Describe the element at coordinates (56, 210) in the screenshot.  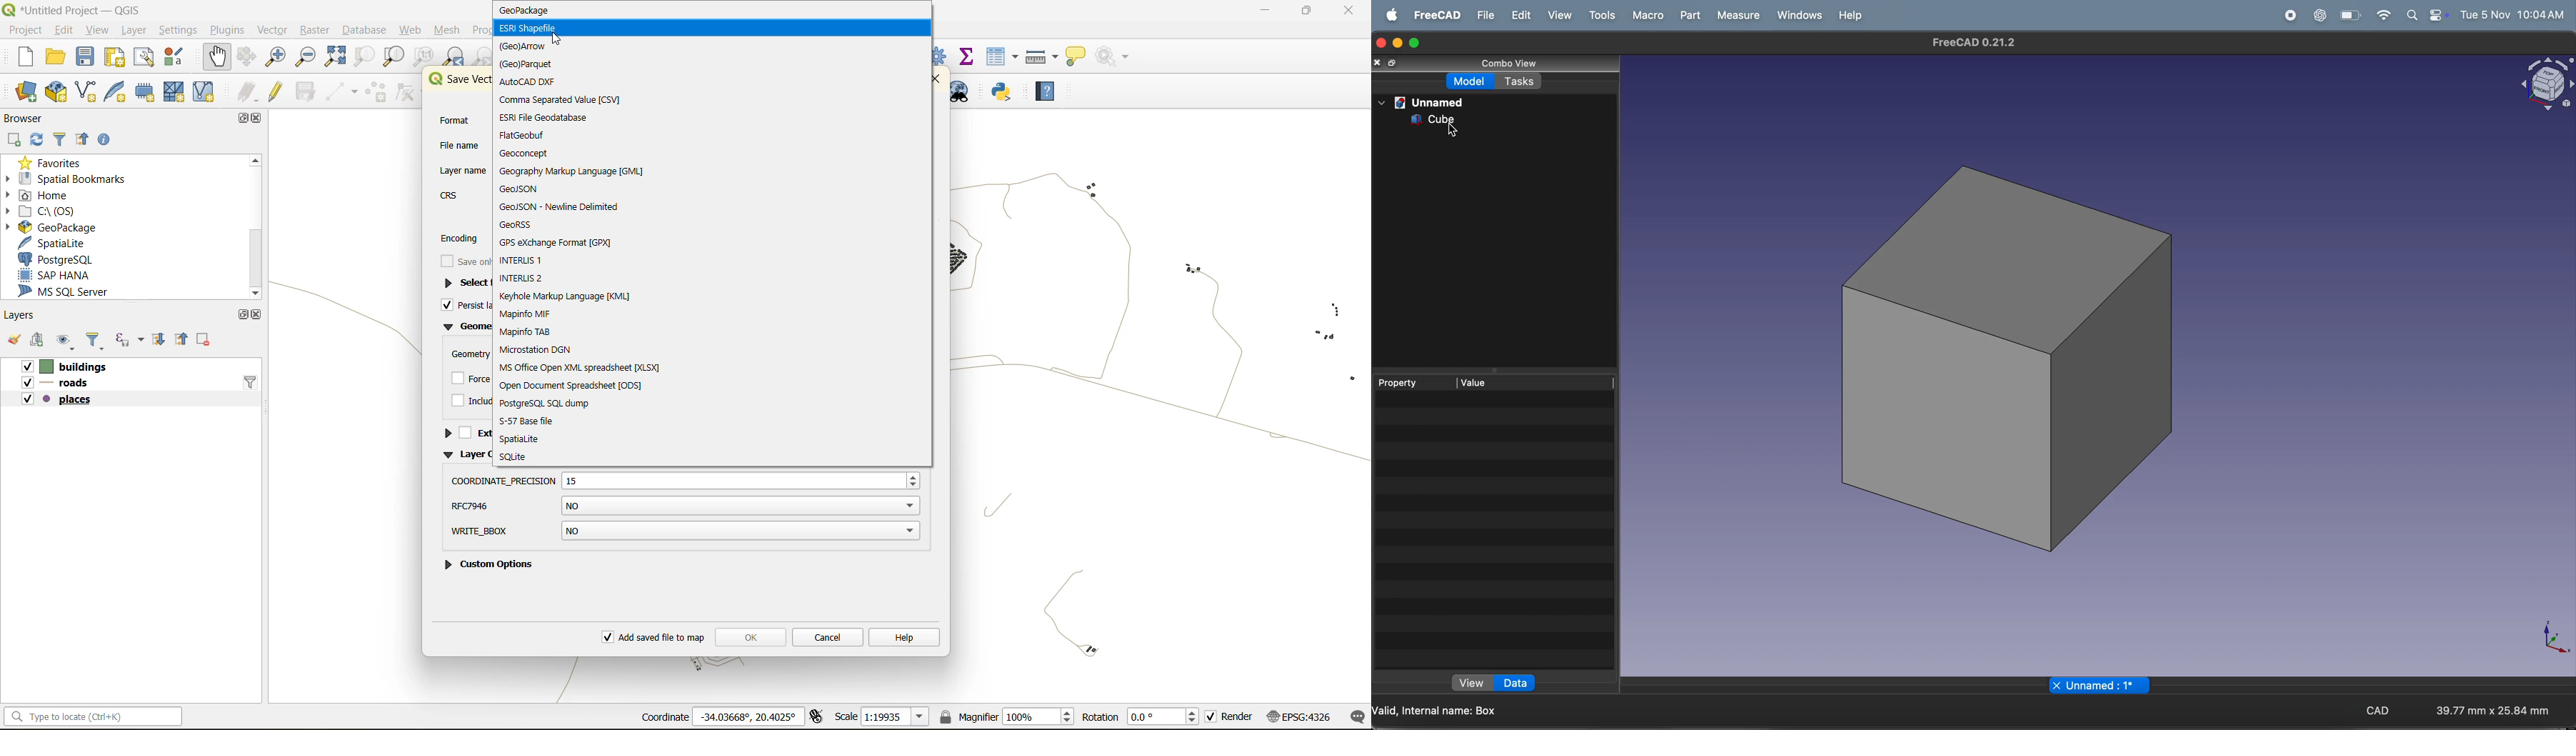
I see `c\:os` at that location.